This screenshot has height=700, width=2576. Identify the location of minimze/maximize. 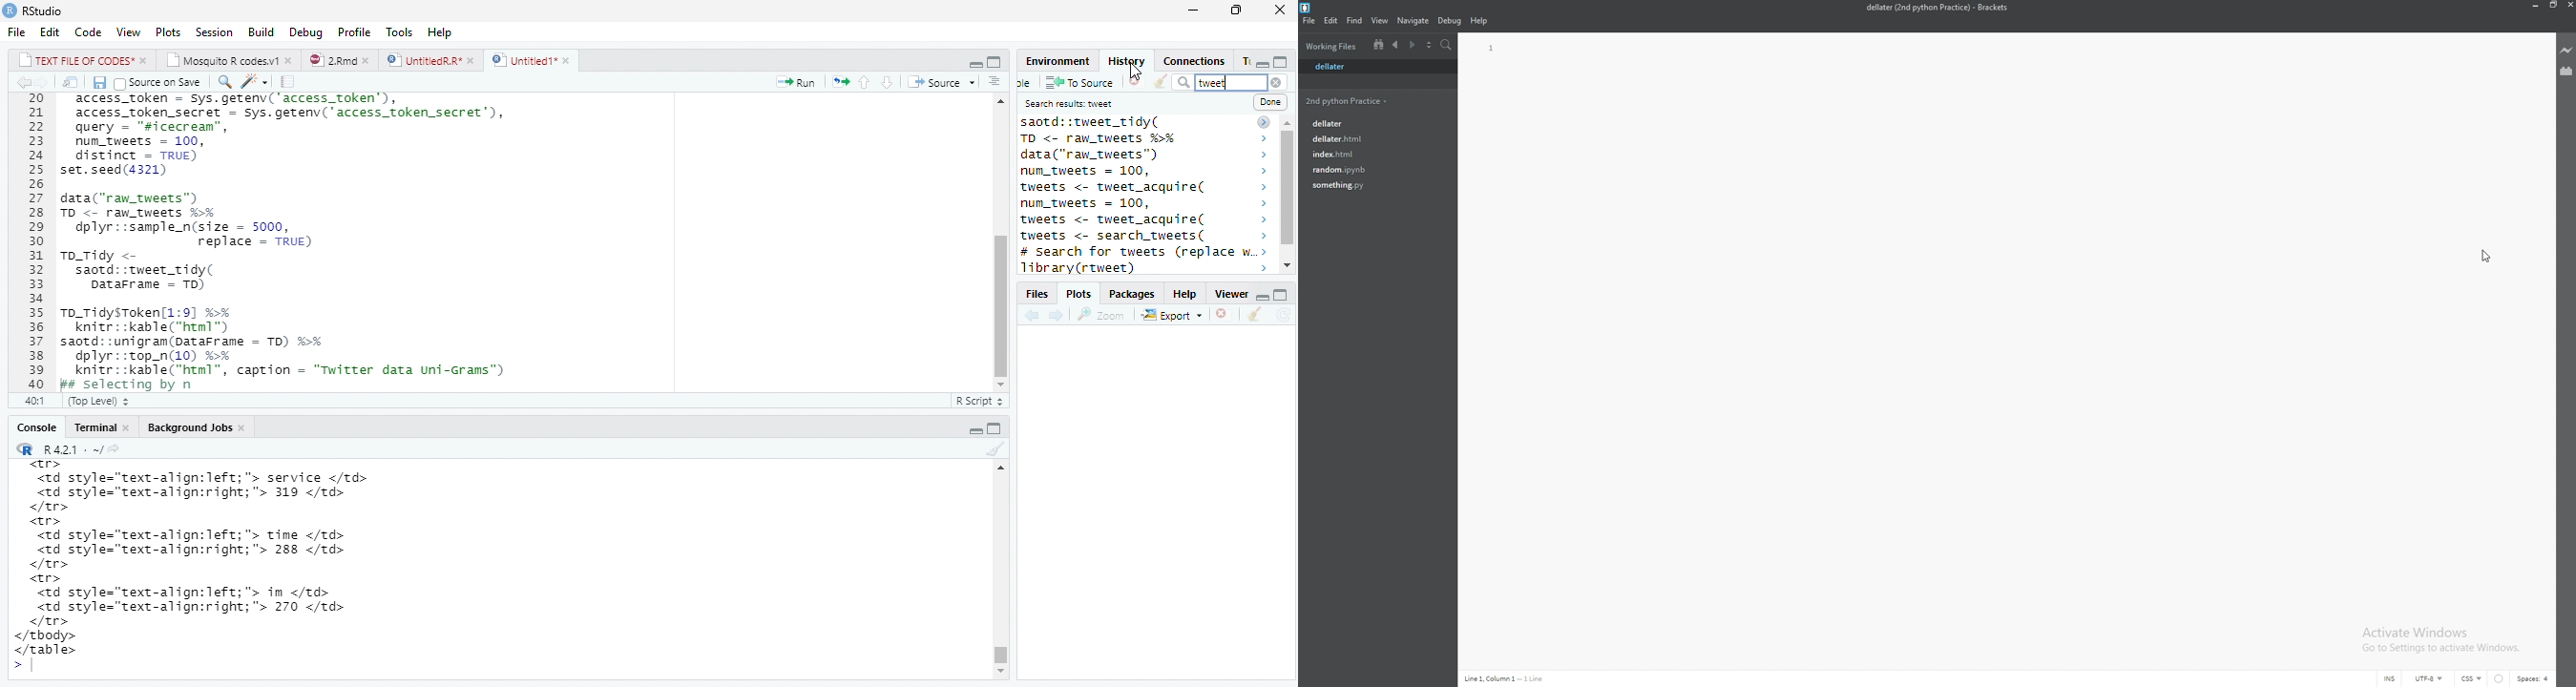
(974, 60).